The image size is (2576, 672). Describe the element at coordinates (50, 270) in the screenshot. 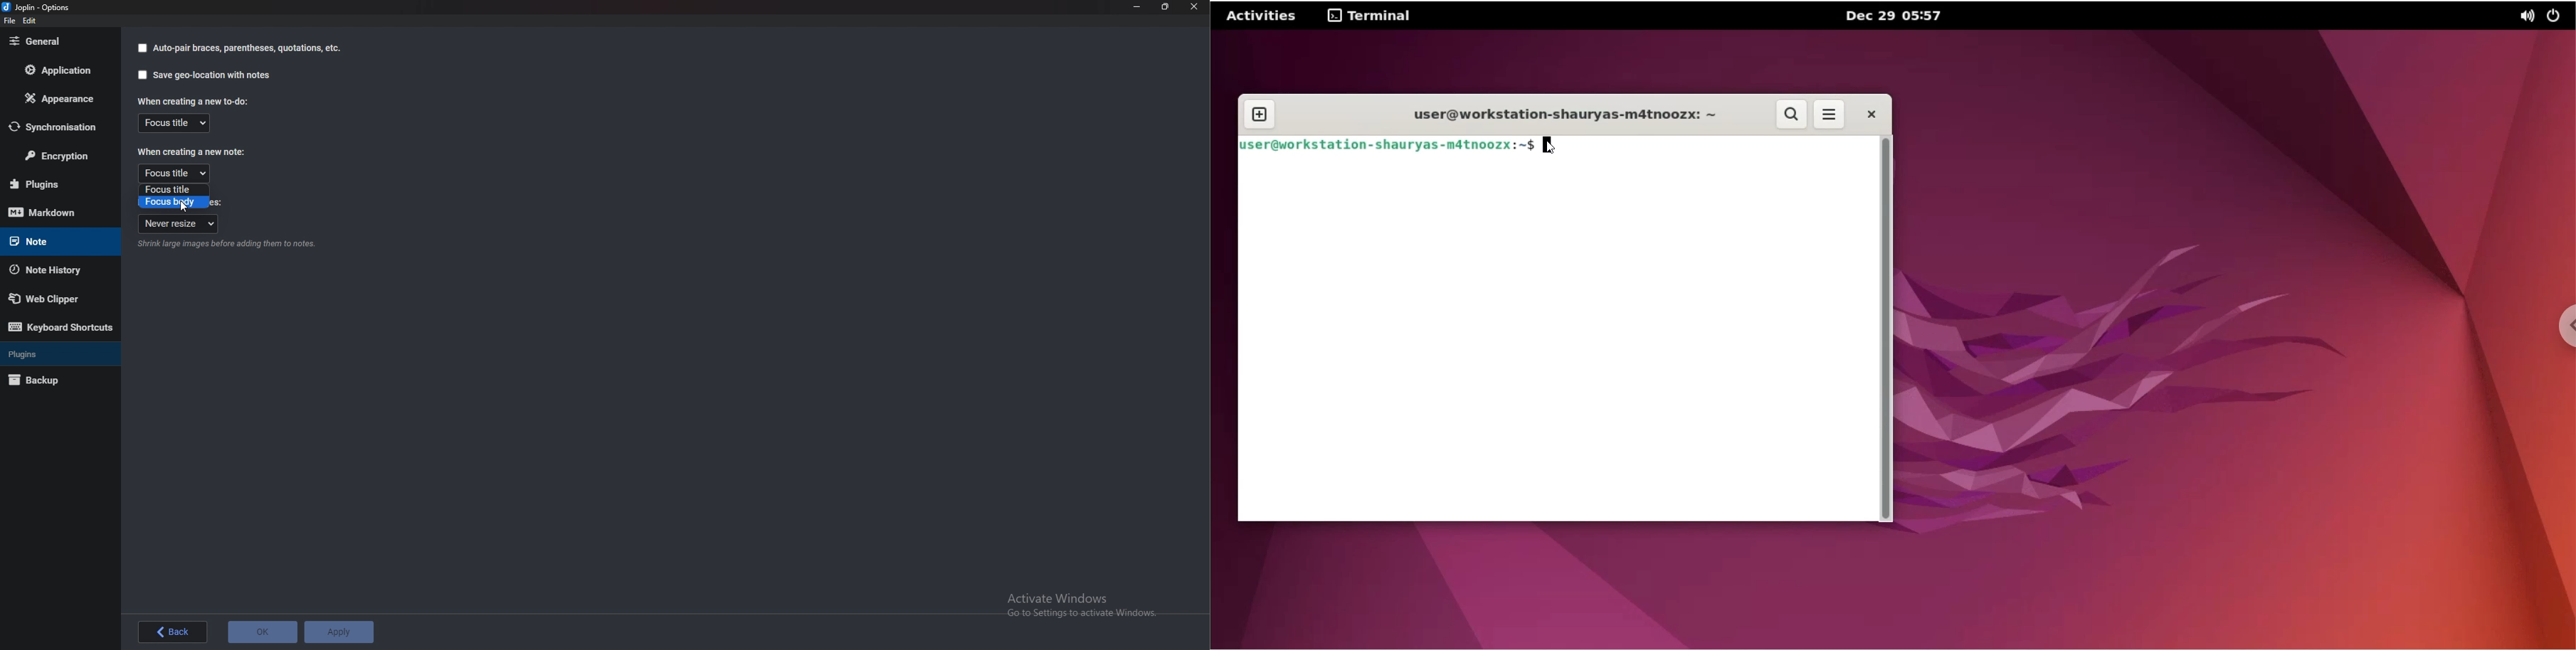

I see `Note history` at that location.